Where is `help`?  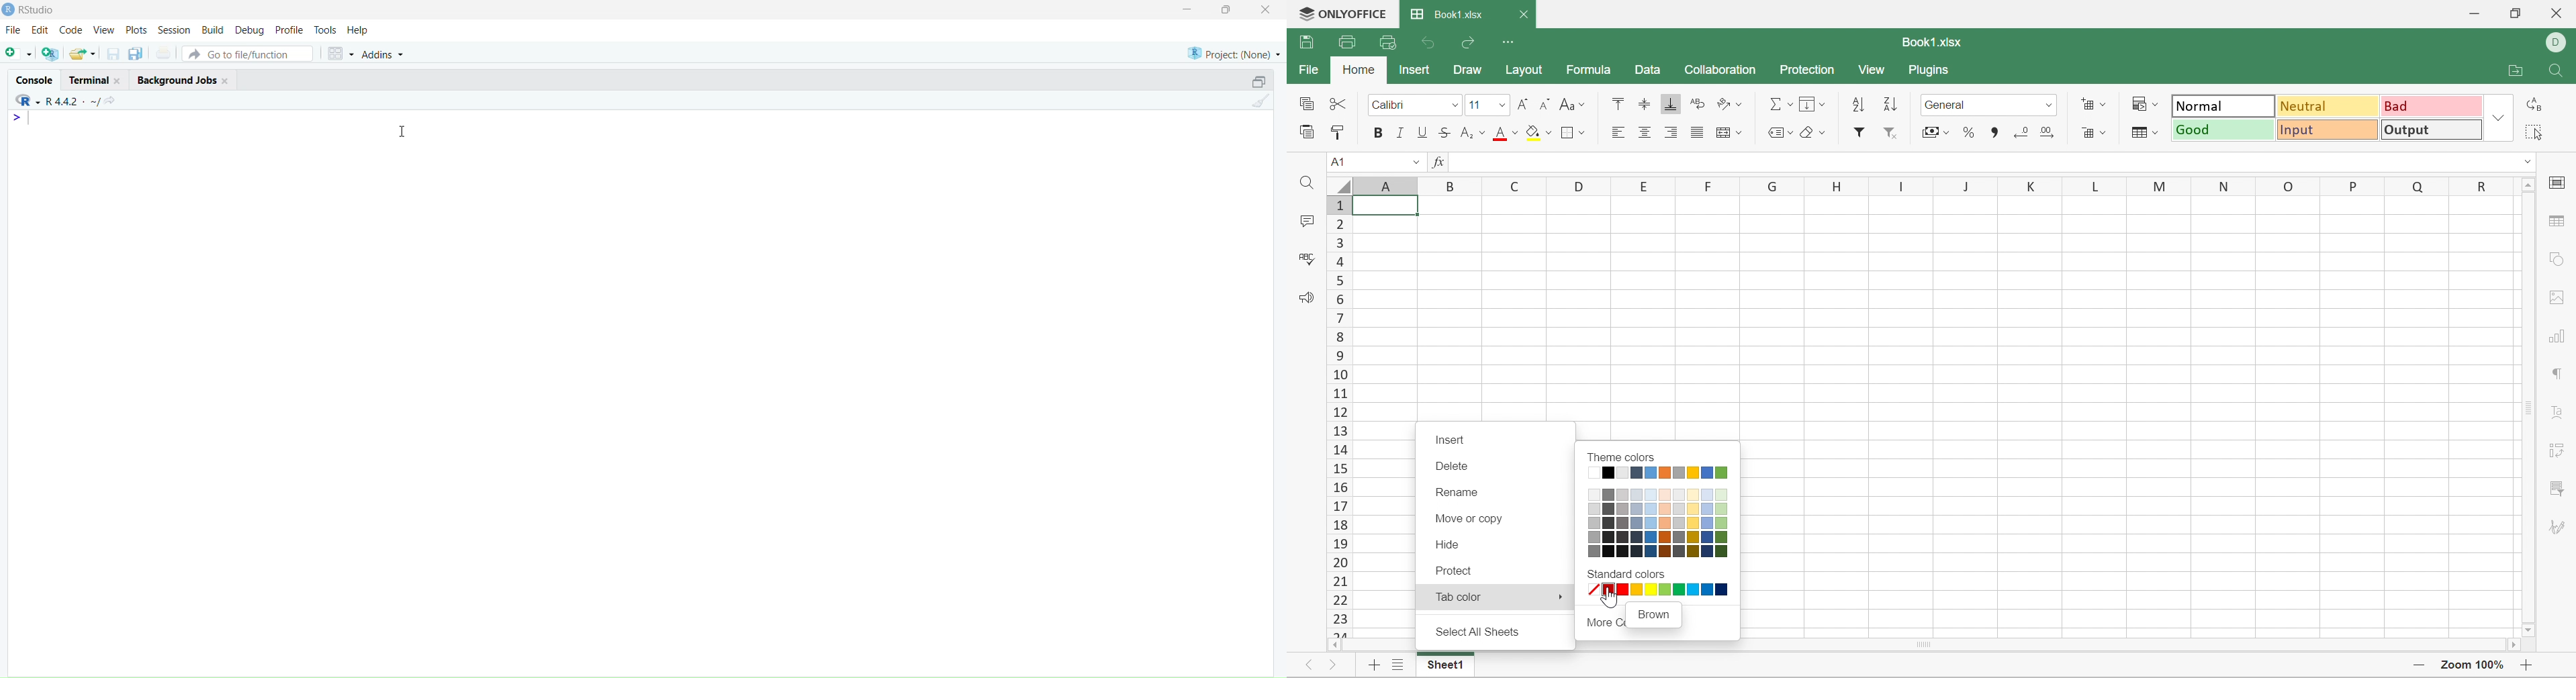 help is located at coordinates (357, 31).